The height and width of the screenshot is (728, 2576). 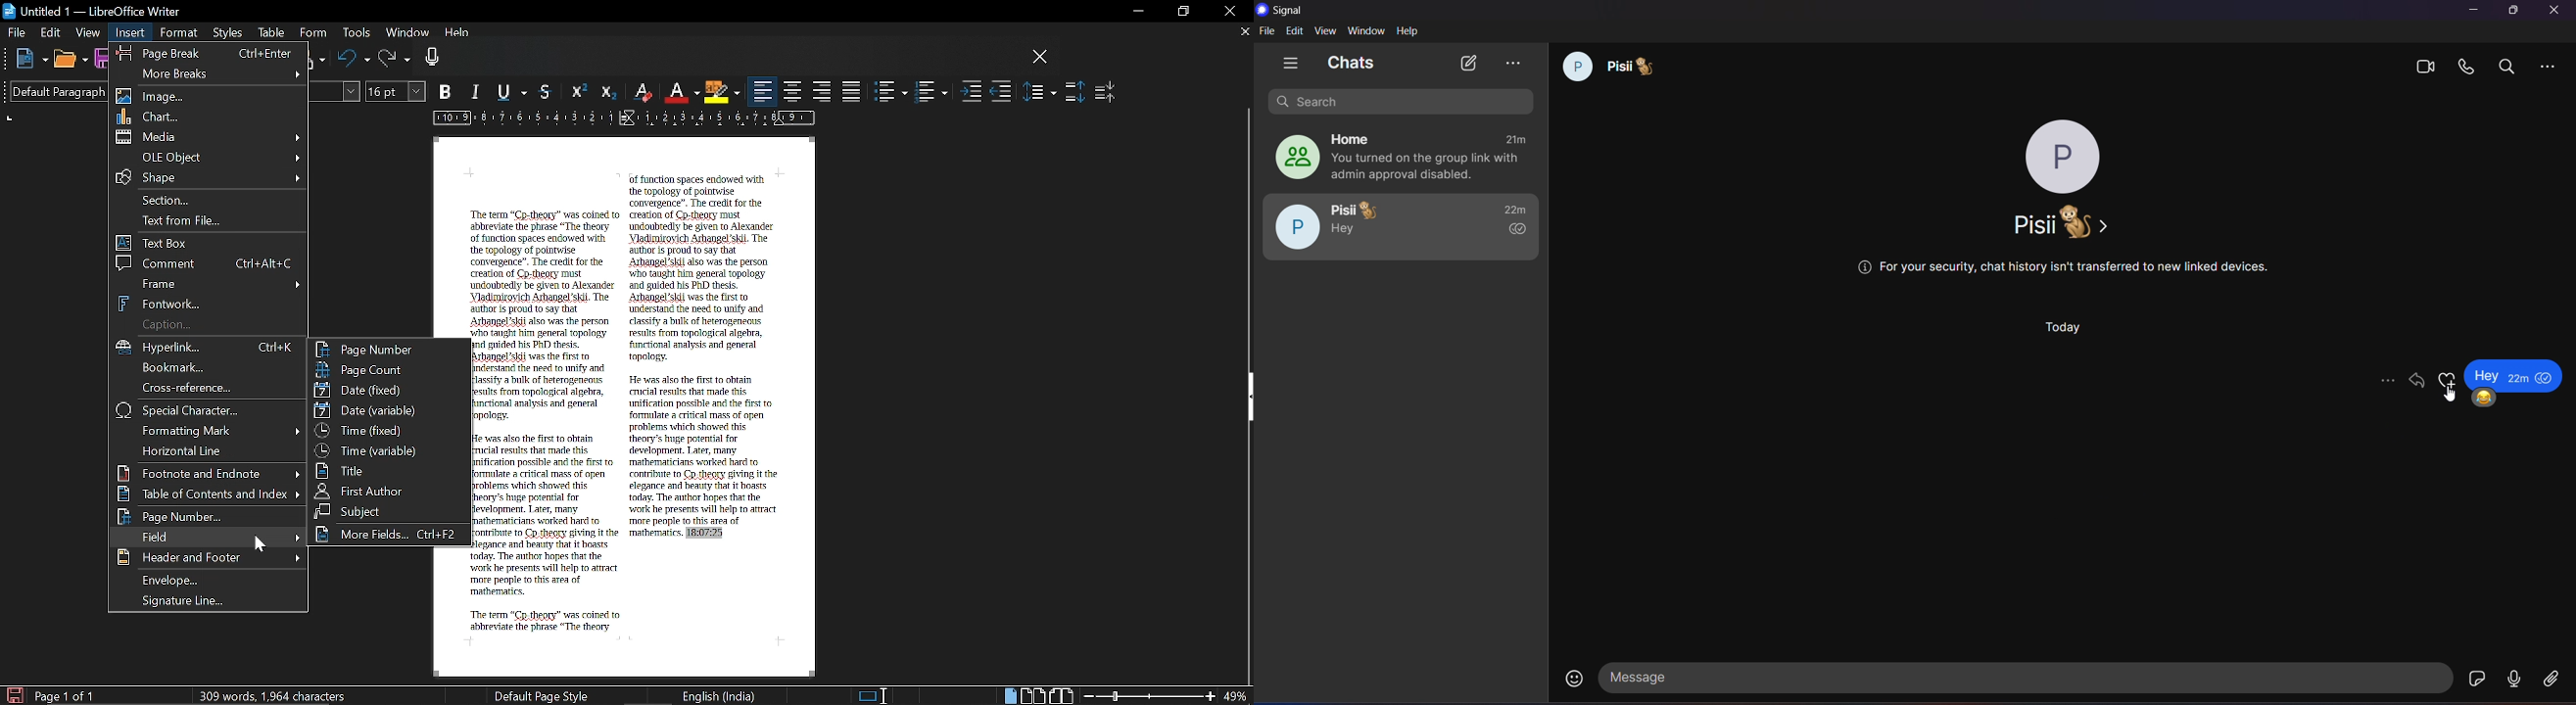 What do you see at coordinates (213, 601) in the screenshot?
I see `Signature line` at bounding box center [213, 601].